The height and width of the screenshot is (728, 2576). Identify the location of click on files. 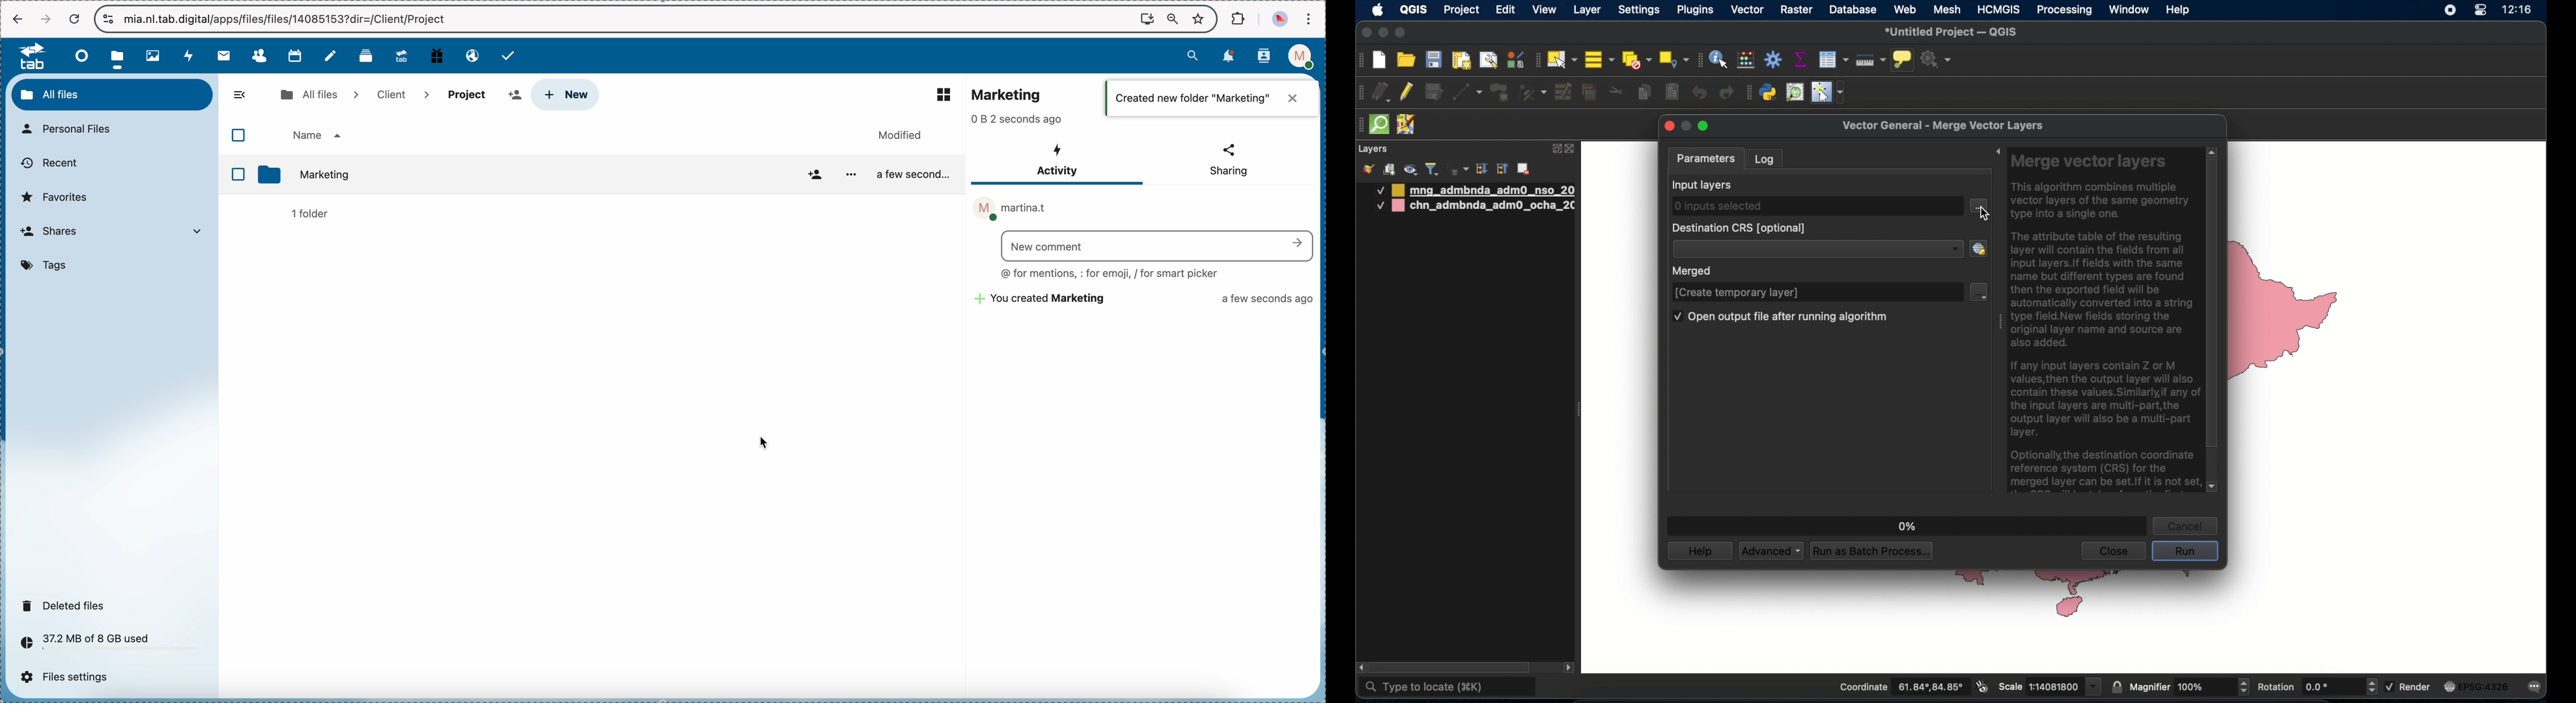
(120, 56).